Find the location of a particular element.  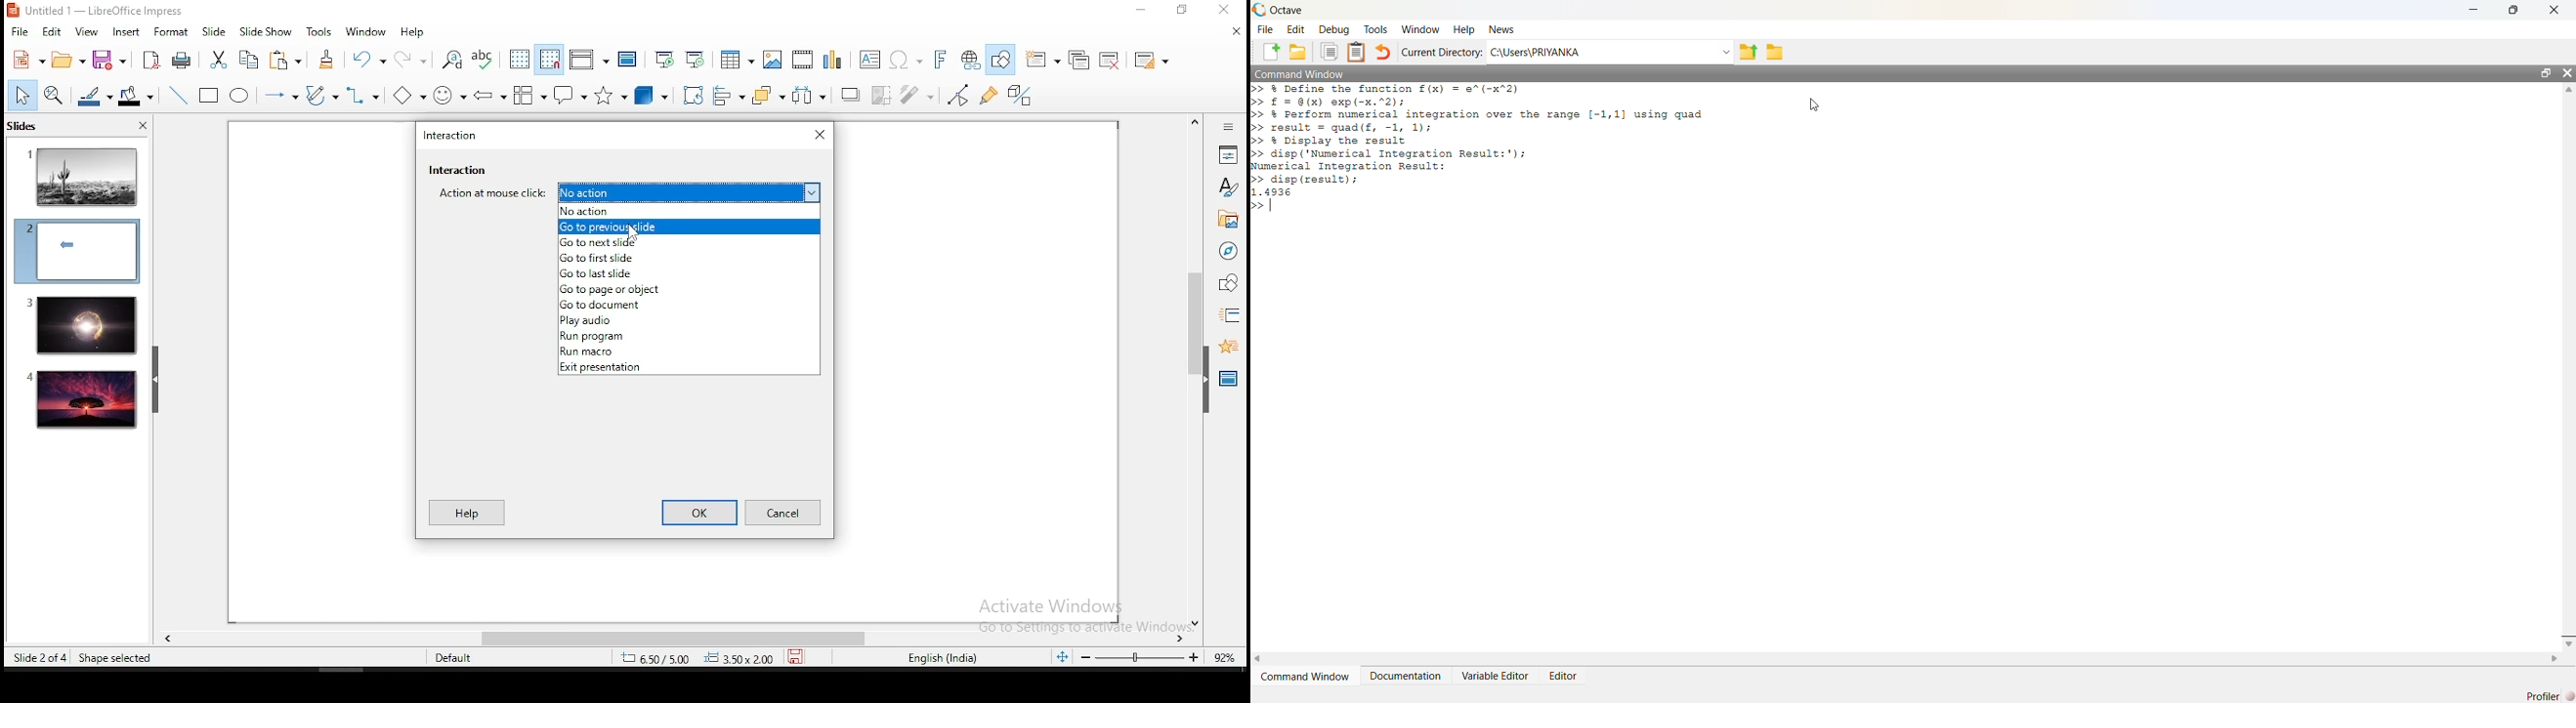

go to first slide is located at coordinates (690, 260).